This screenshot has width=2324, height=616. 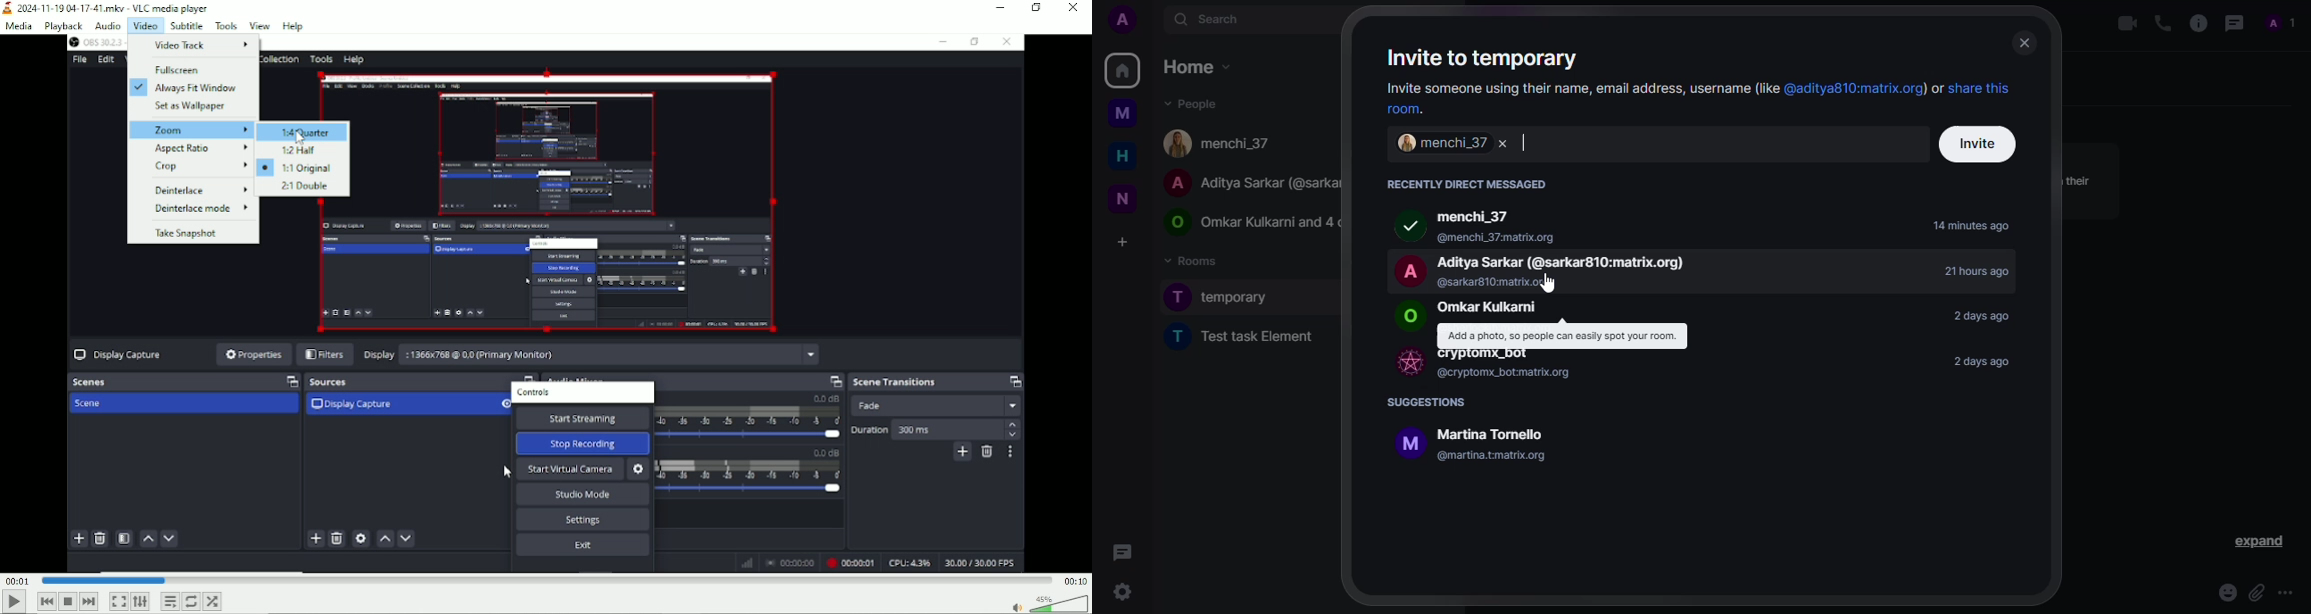 What do you see at coordinates (1038, 8) in the screenshot?
I see `restore down` at bounding box center [1038, 8].